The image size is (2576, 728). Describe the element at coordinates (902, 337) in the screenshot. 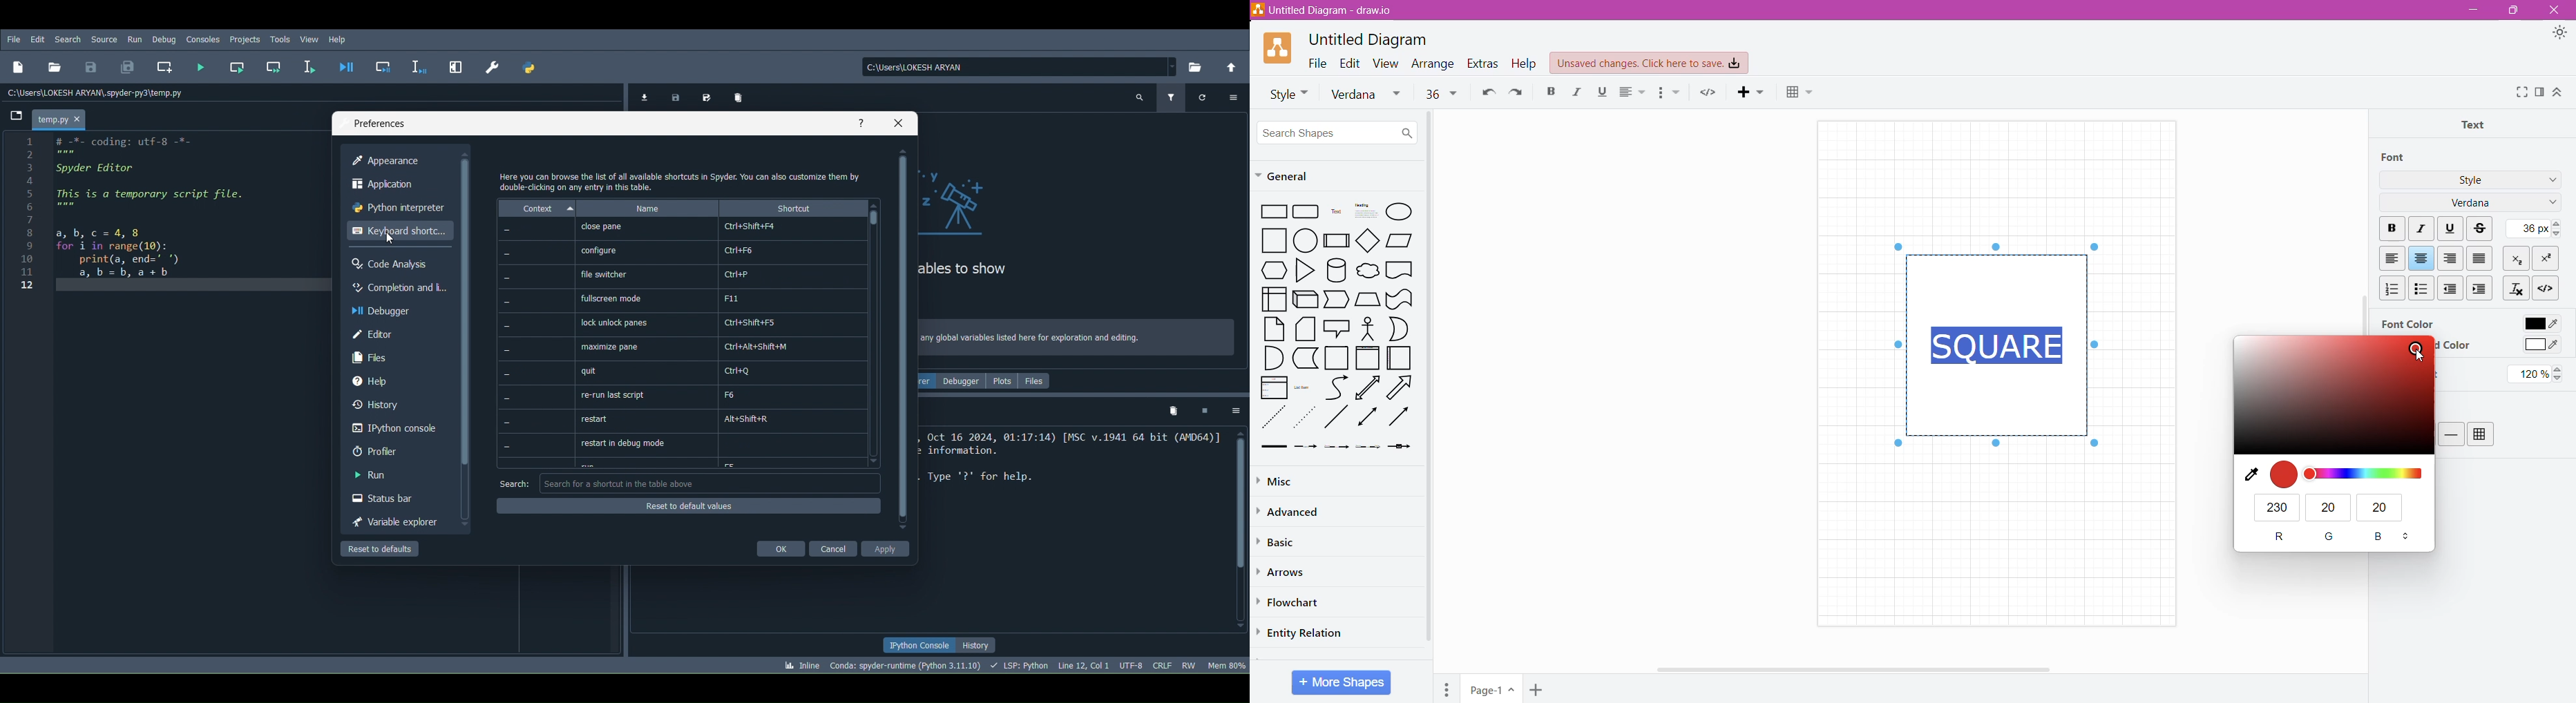

I see `Scrollbar` at that location.